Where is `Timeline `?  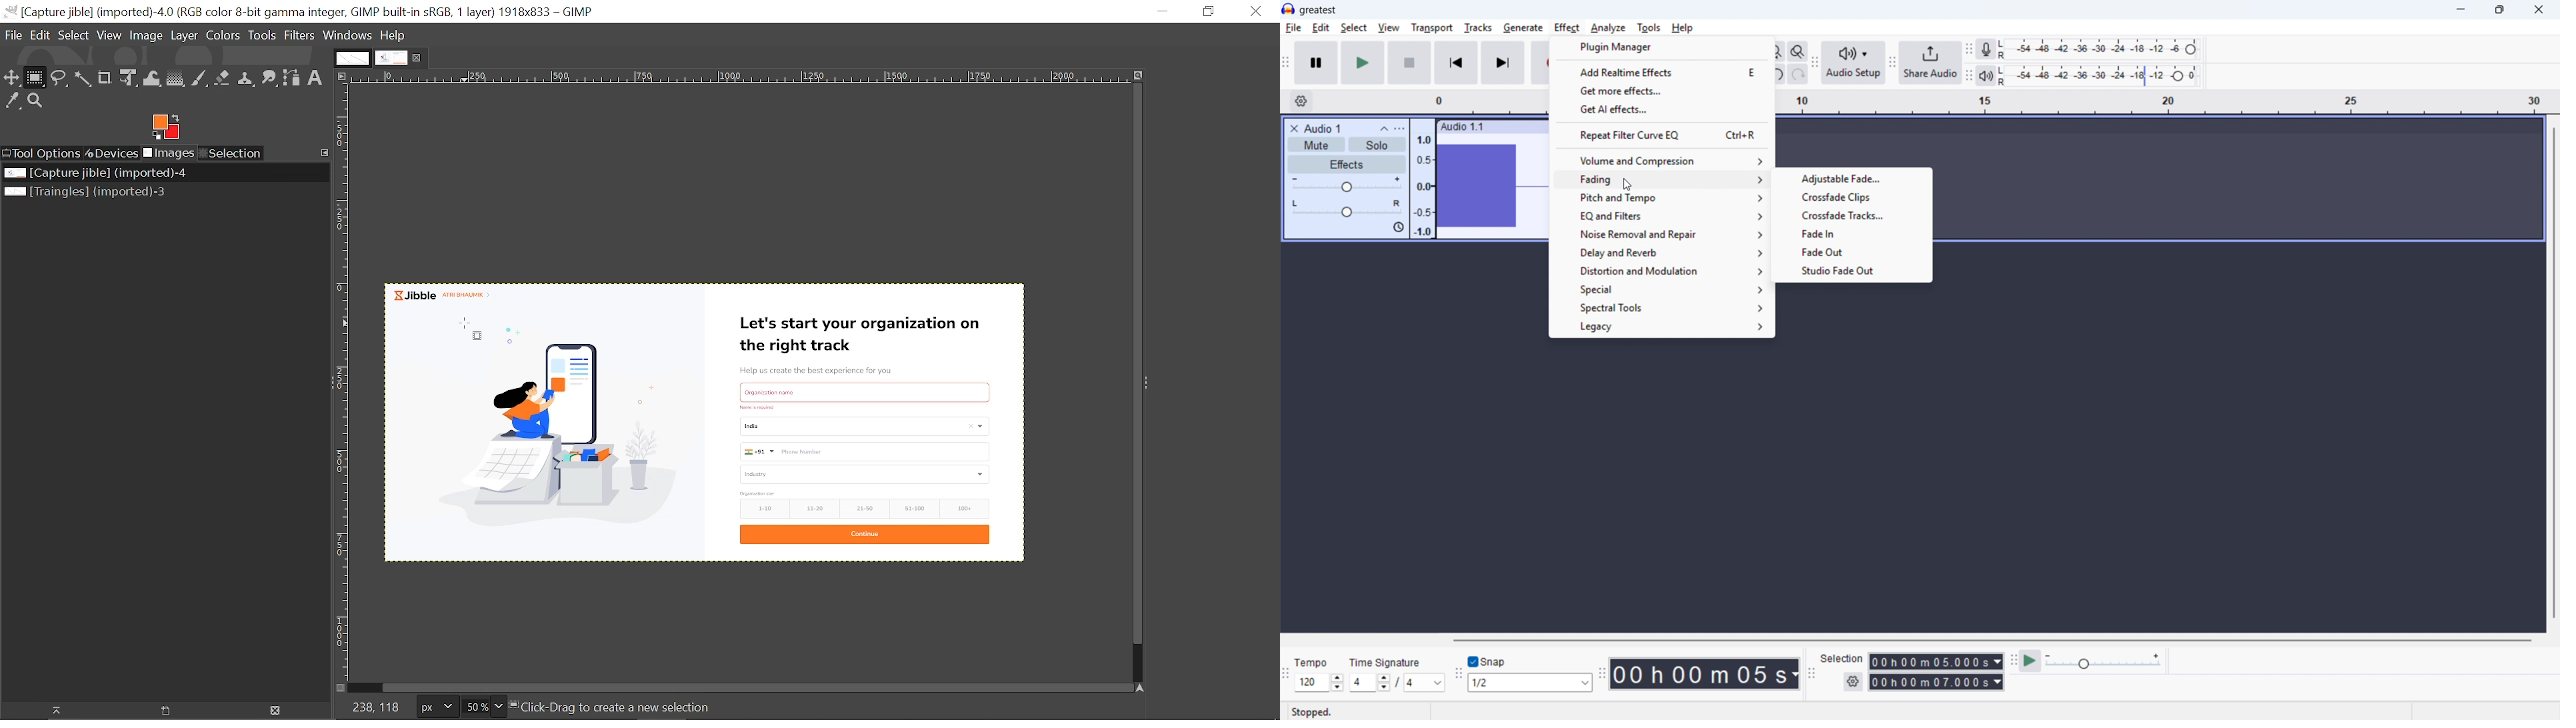
Timeline  is located at coordinates (2162, 103).